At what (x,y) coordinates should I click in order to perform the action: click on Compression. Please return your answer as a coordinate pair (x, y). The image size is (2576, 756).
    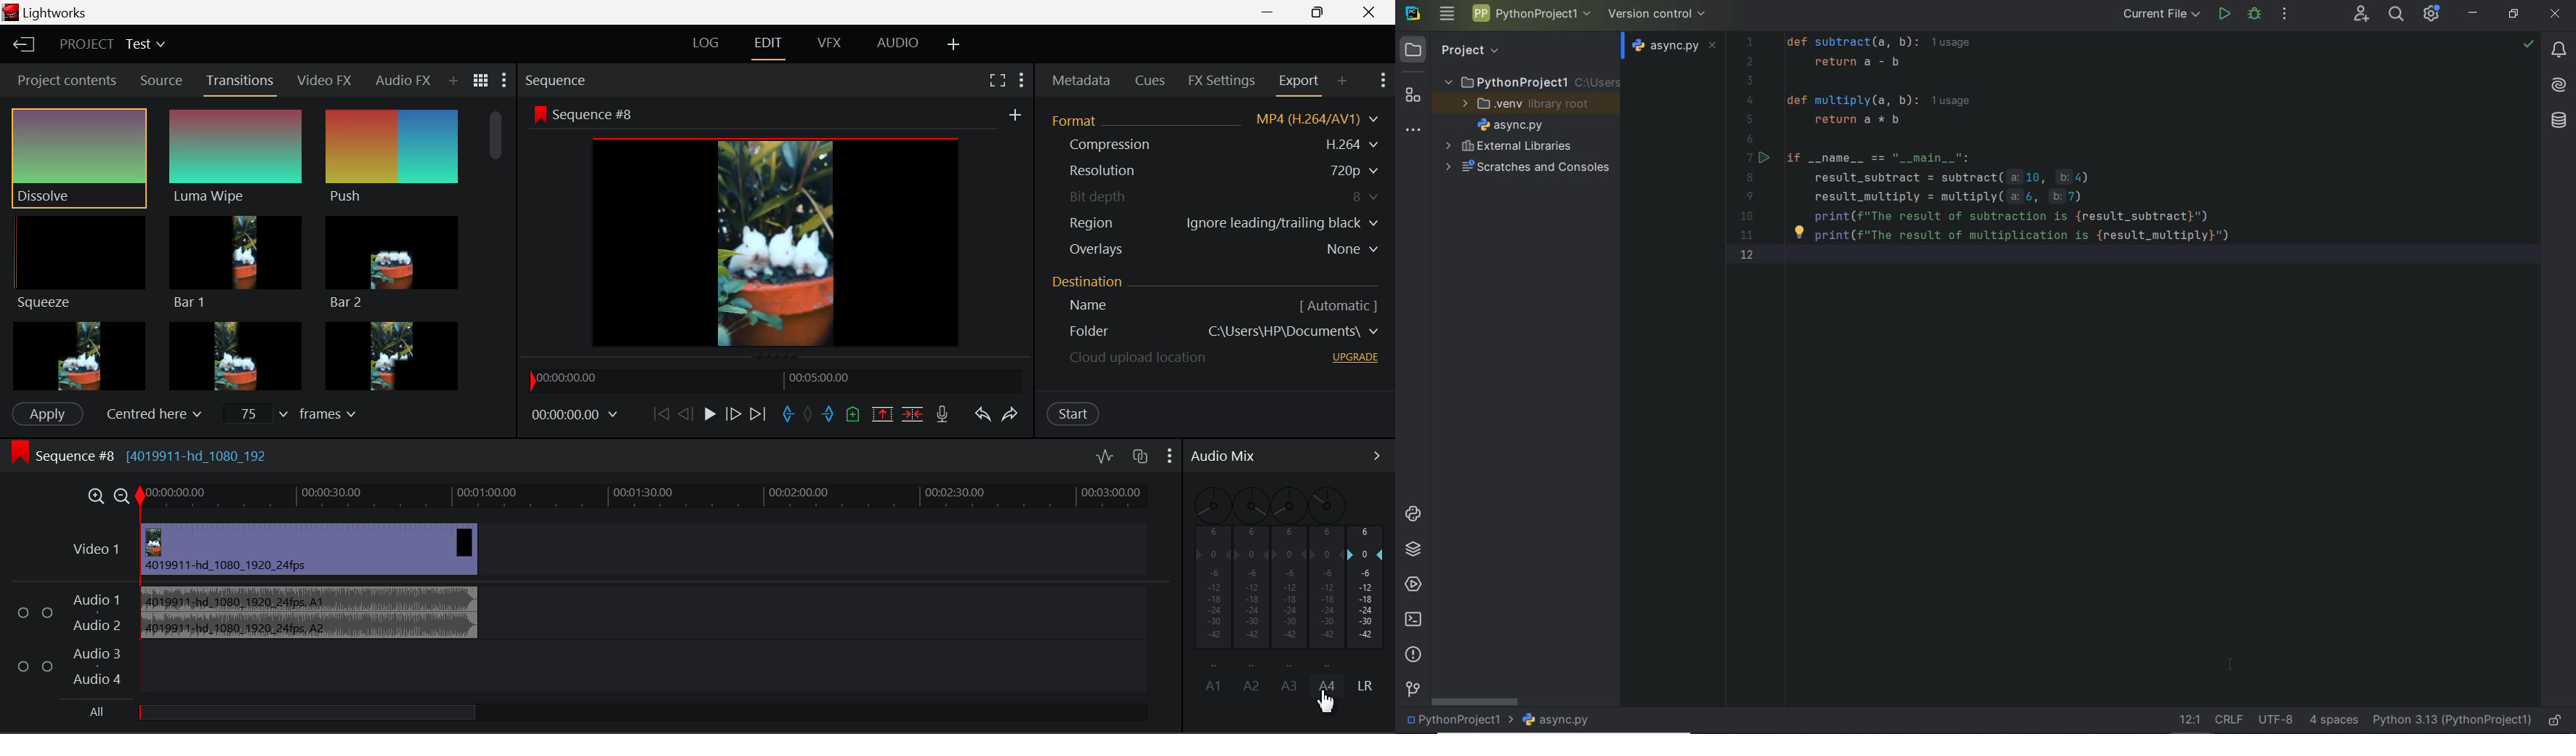
    Looking at the image, I should click on (1212, 144).